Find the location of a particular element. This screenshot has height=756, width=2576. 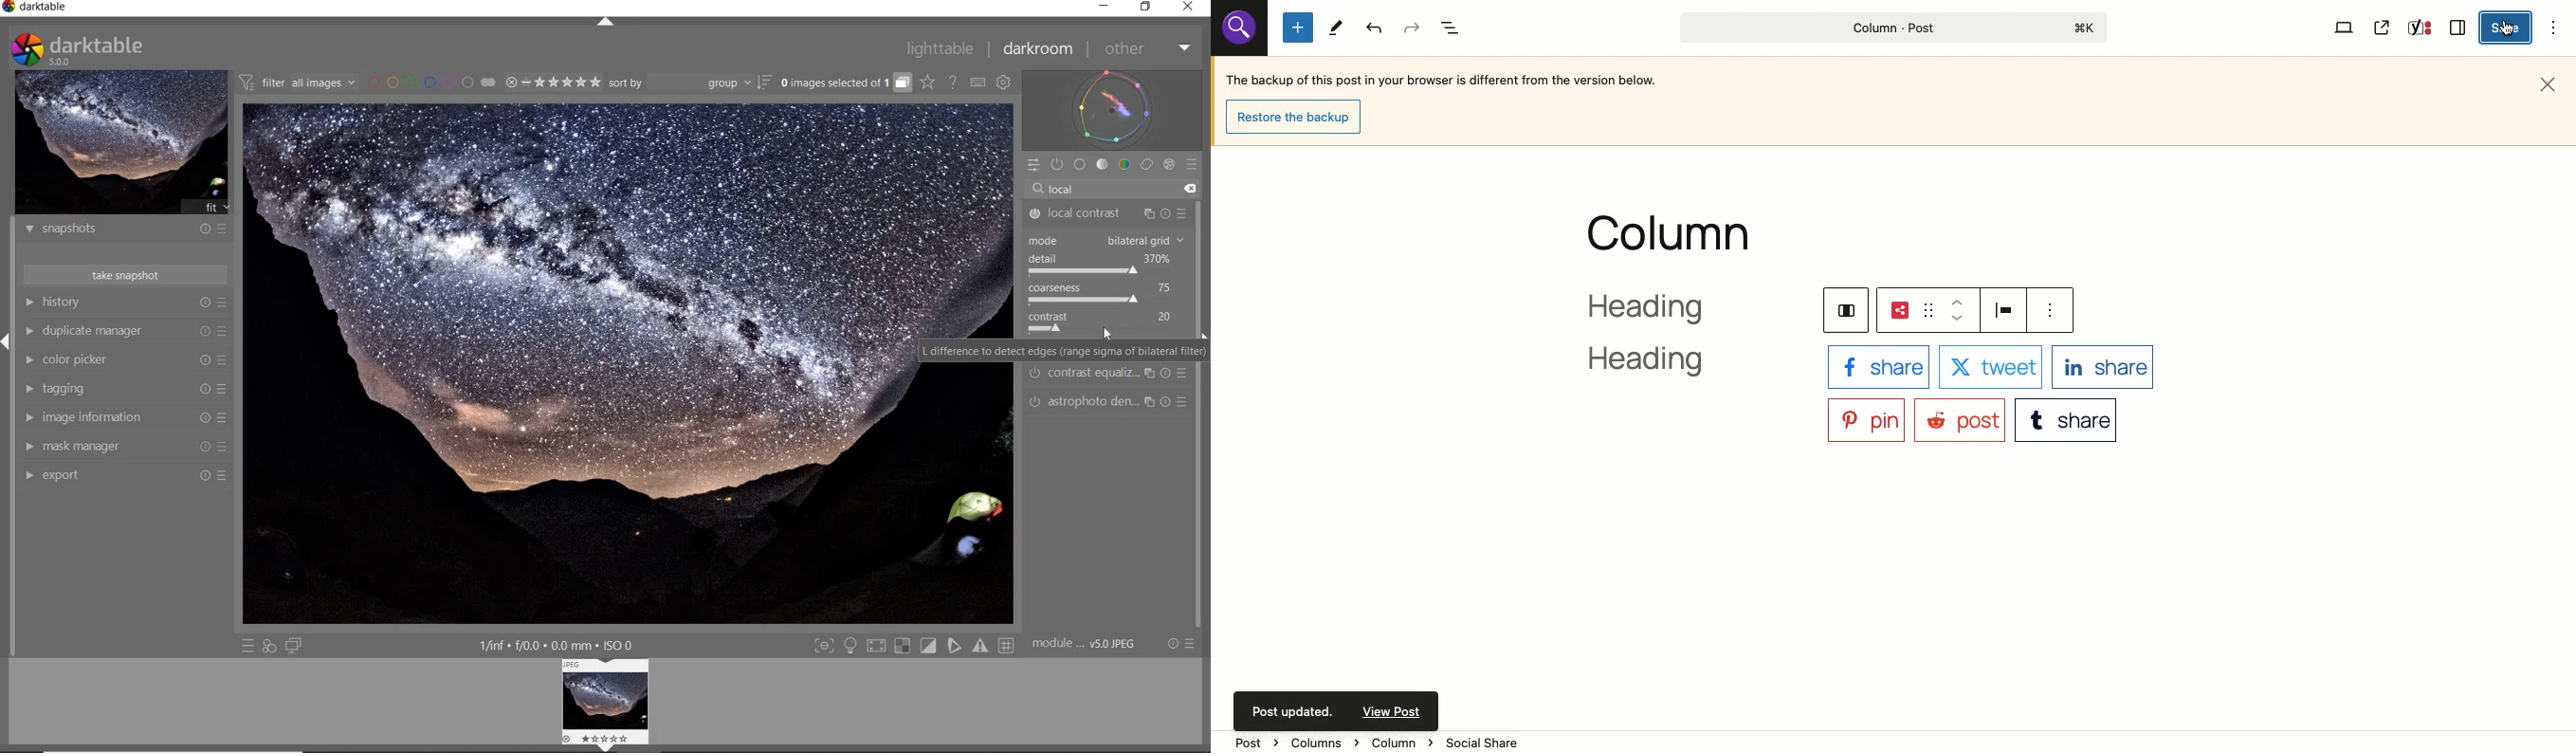

History is located at coordinates (74, 303).